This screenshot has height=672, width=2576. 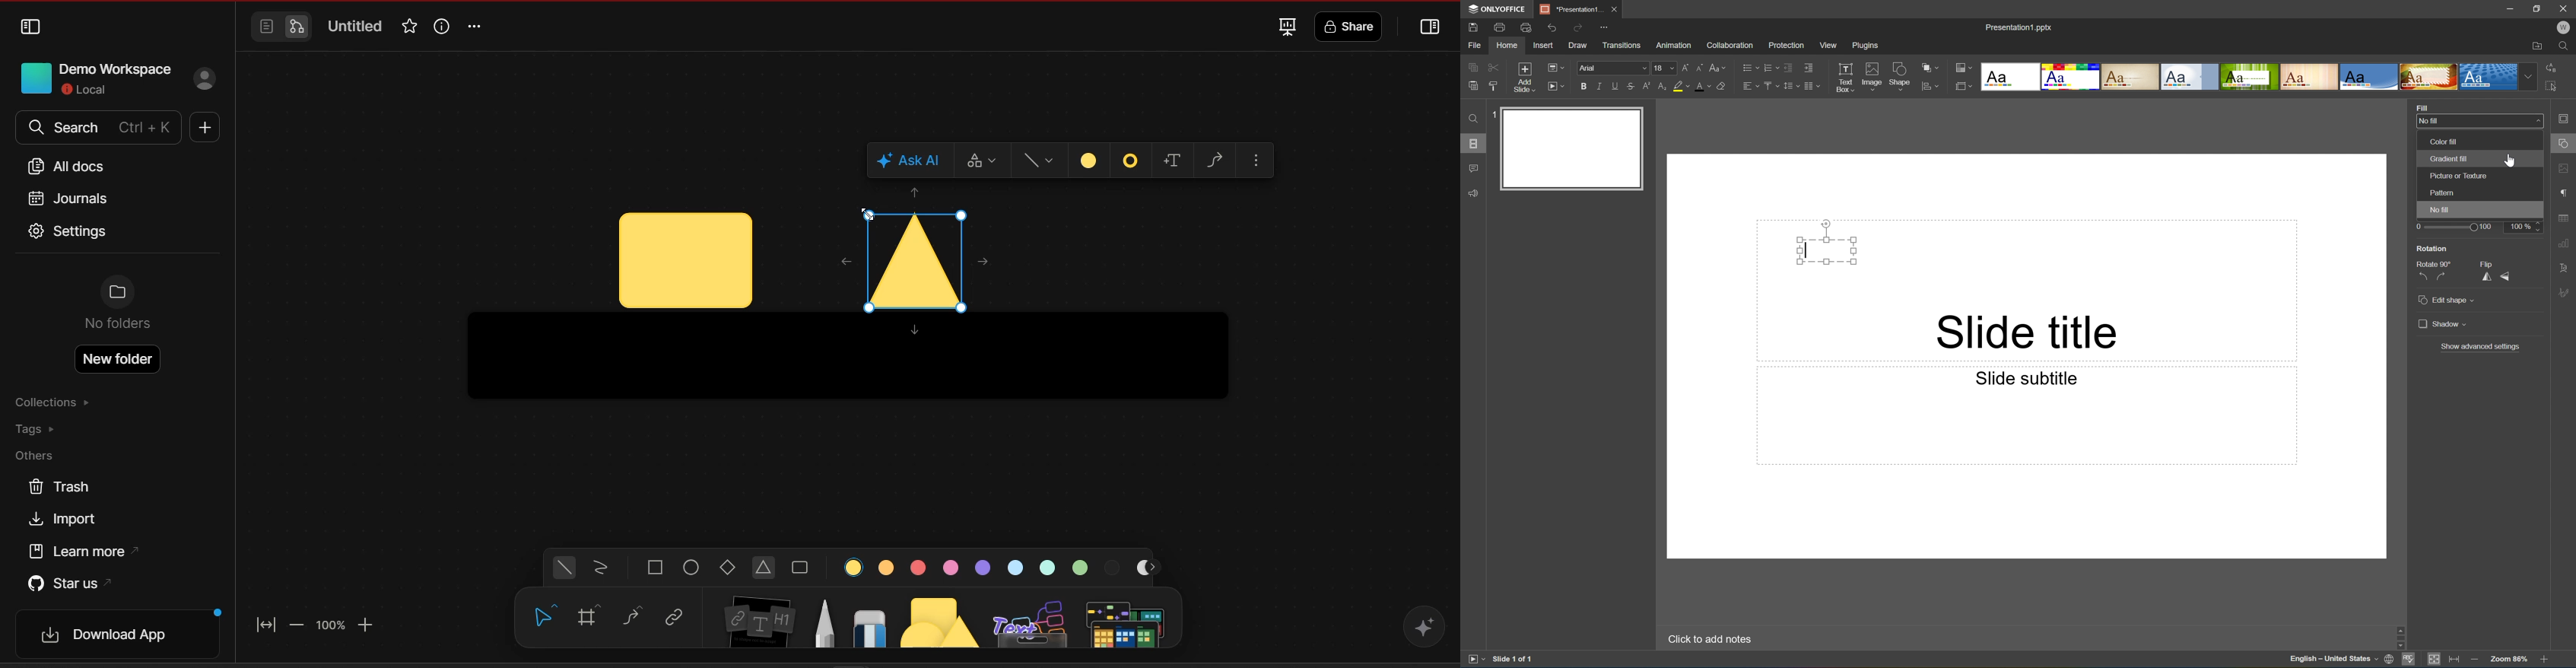 I want to click on Copy, so click(x=1473, y=67).